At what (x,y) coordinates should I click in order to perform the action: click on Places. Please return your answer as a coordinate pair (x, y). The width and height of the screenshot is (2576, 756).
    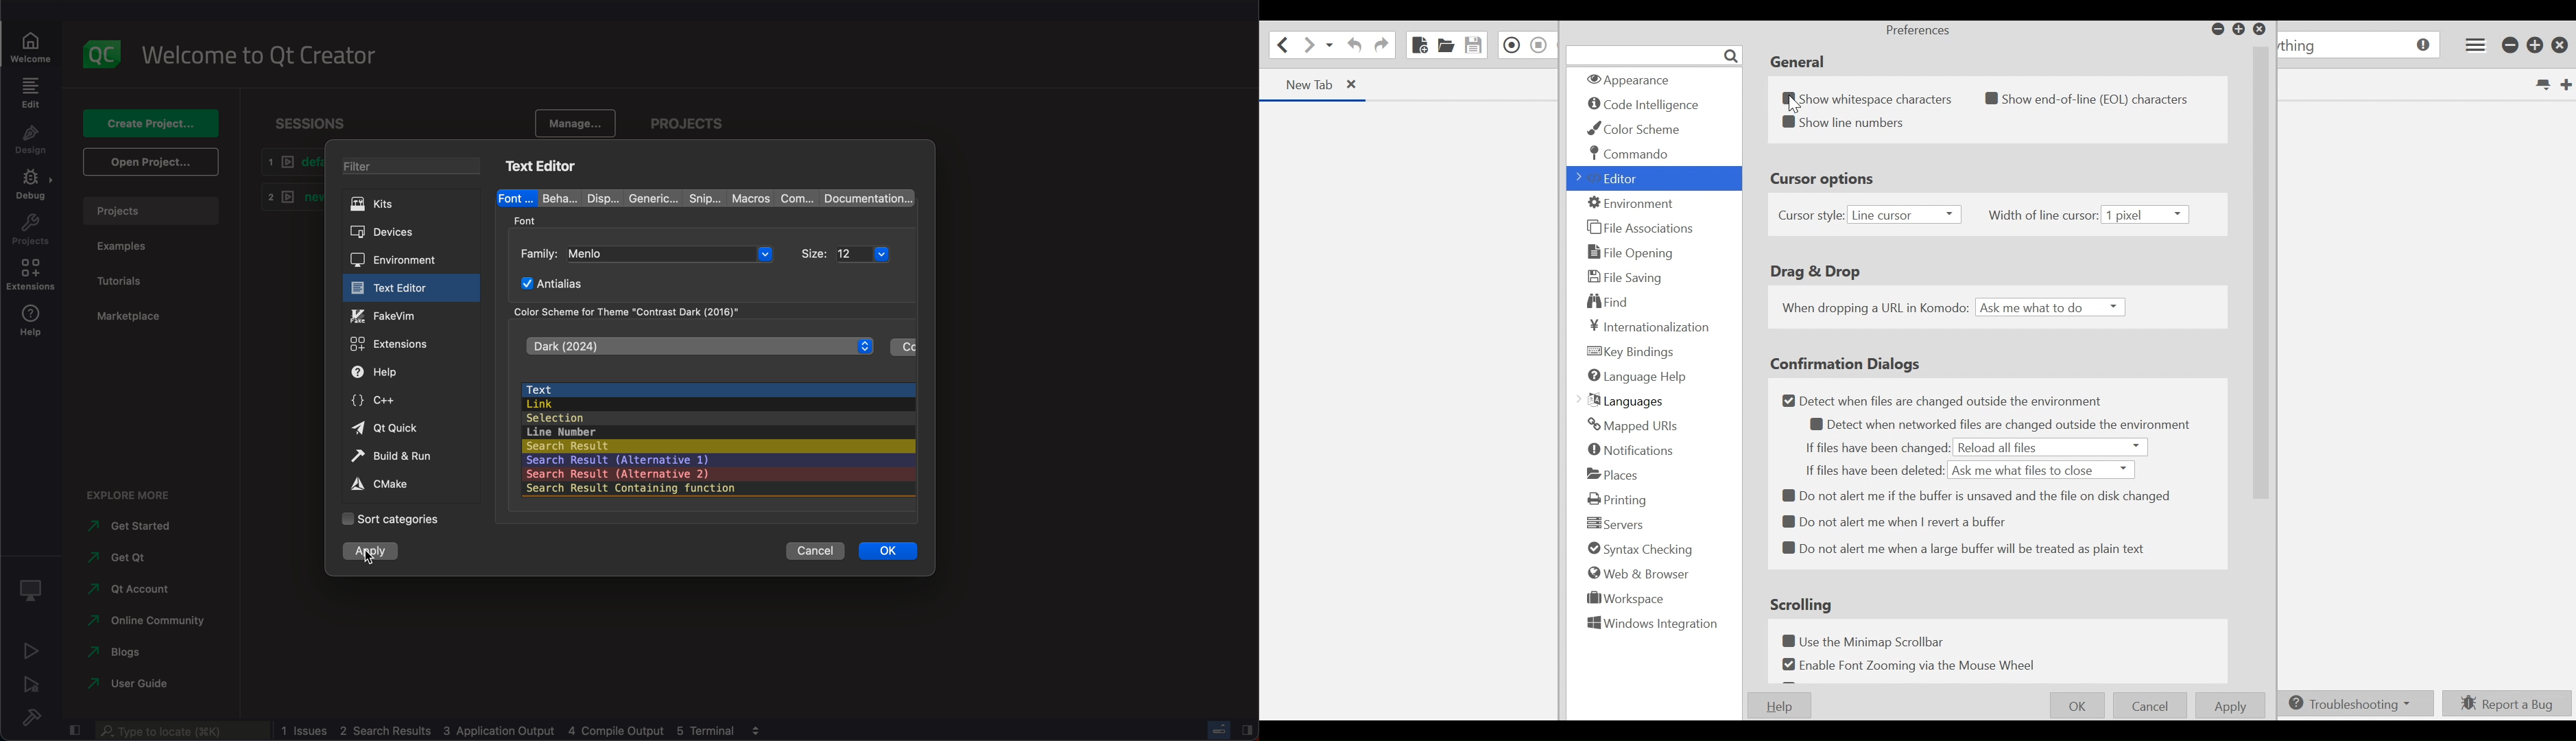
    Looking at the image, I should click on (1619, 473).